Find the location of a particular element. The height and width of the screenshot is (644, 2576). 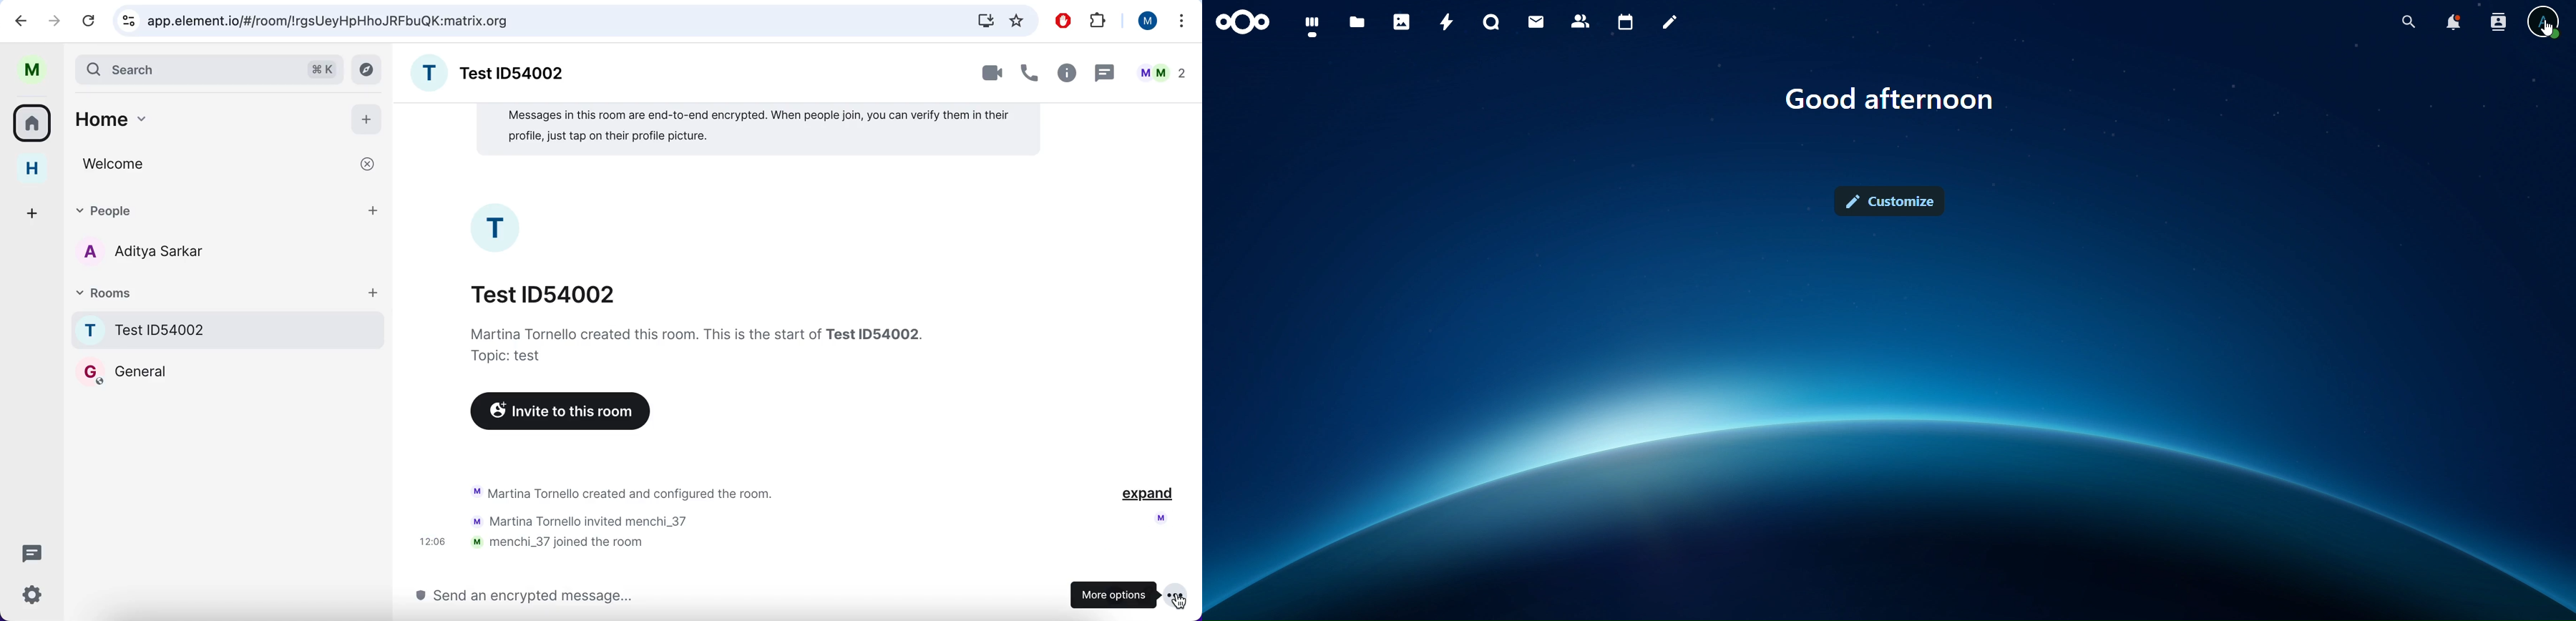

invite to this room is located at coordinates (557, 412).